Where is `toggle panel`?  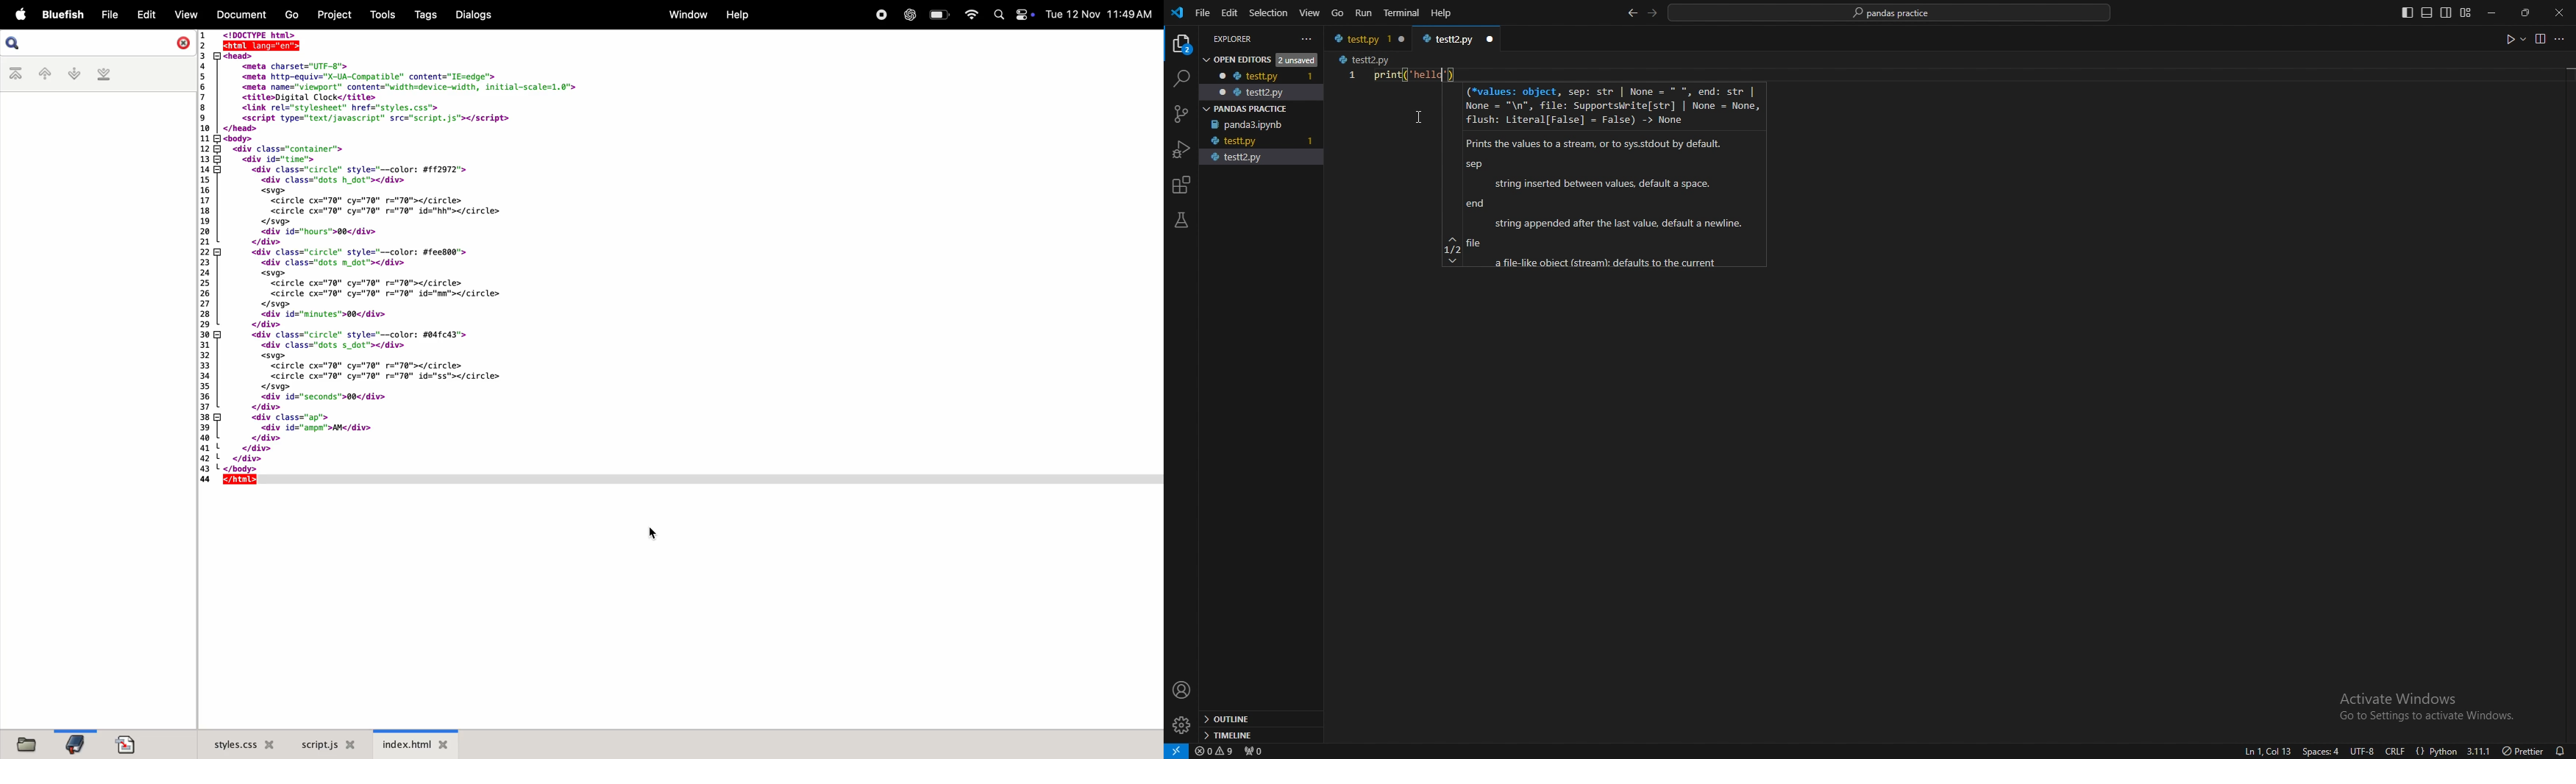 toggle panel is located at coordinates (2427, 13).